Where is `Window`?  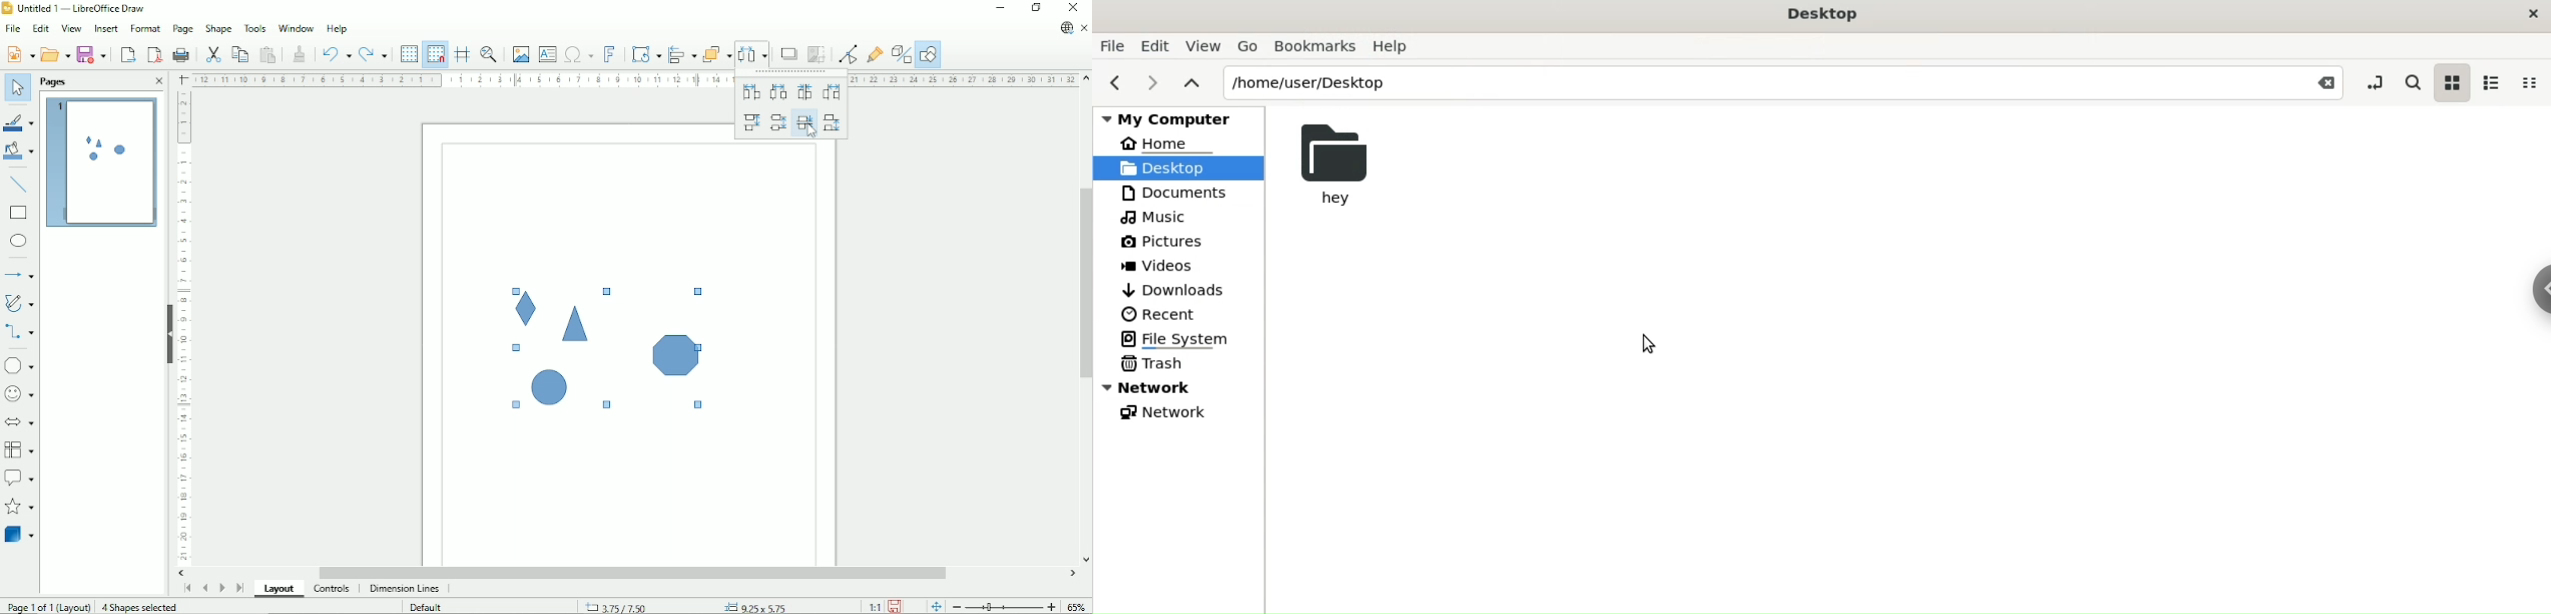 Window is located at coordinates (296, 27).